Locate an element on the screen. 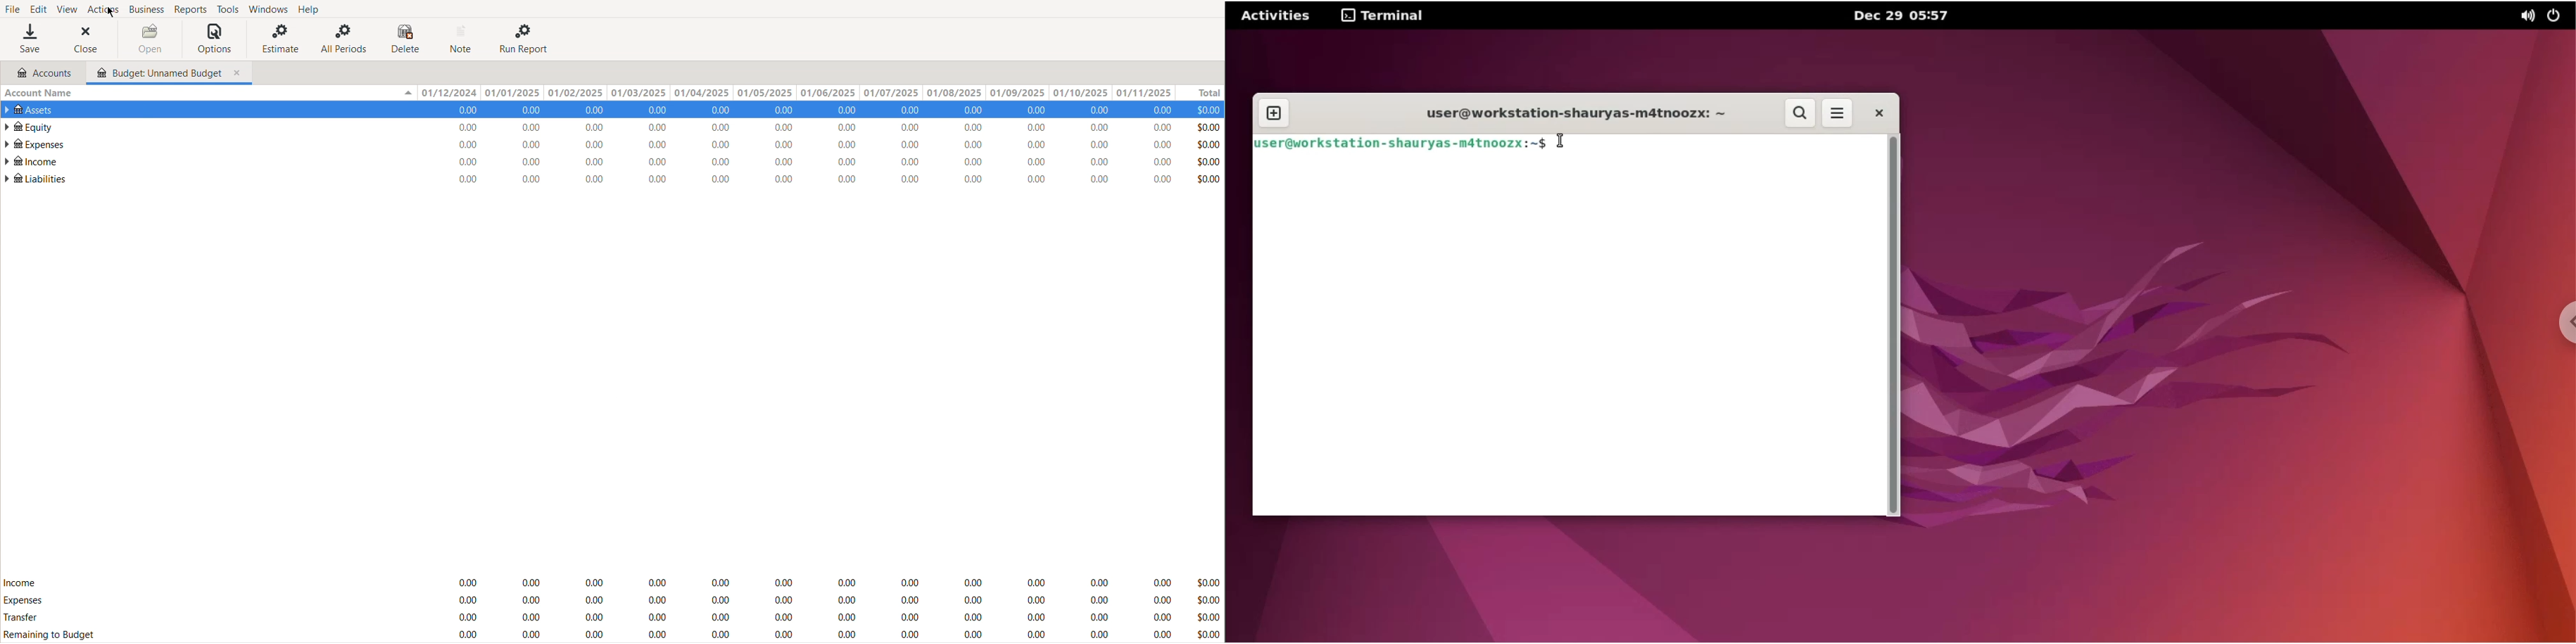 The image size is (2576, 644). Accounts is located at coordinates (40, 73).